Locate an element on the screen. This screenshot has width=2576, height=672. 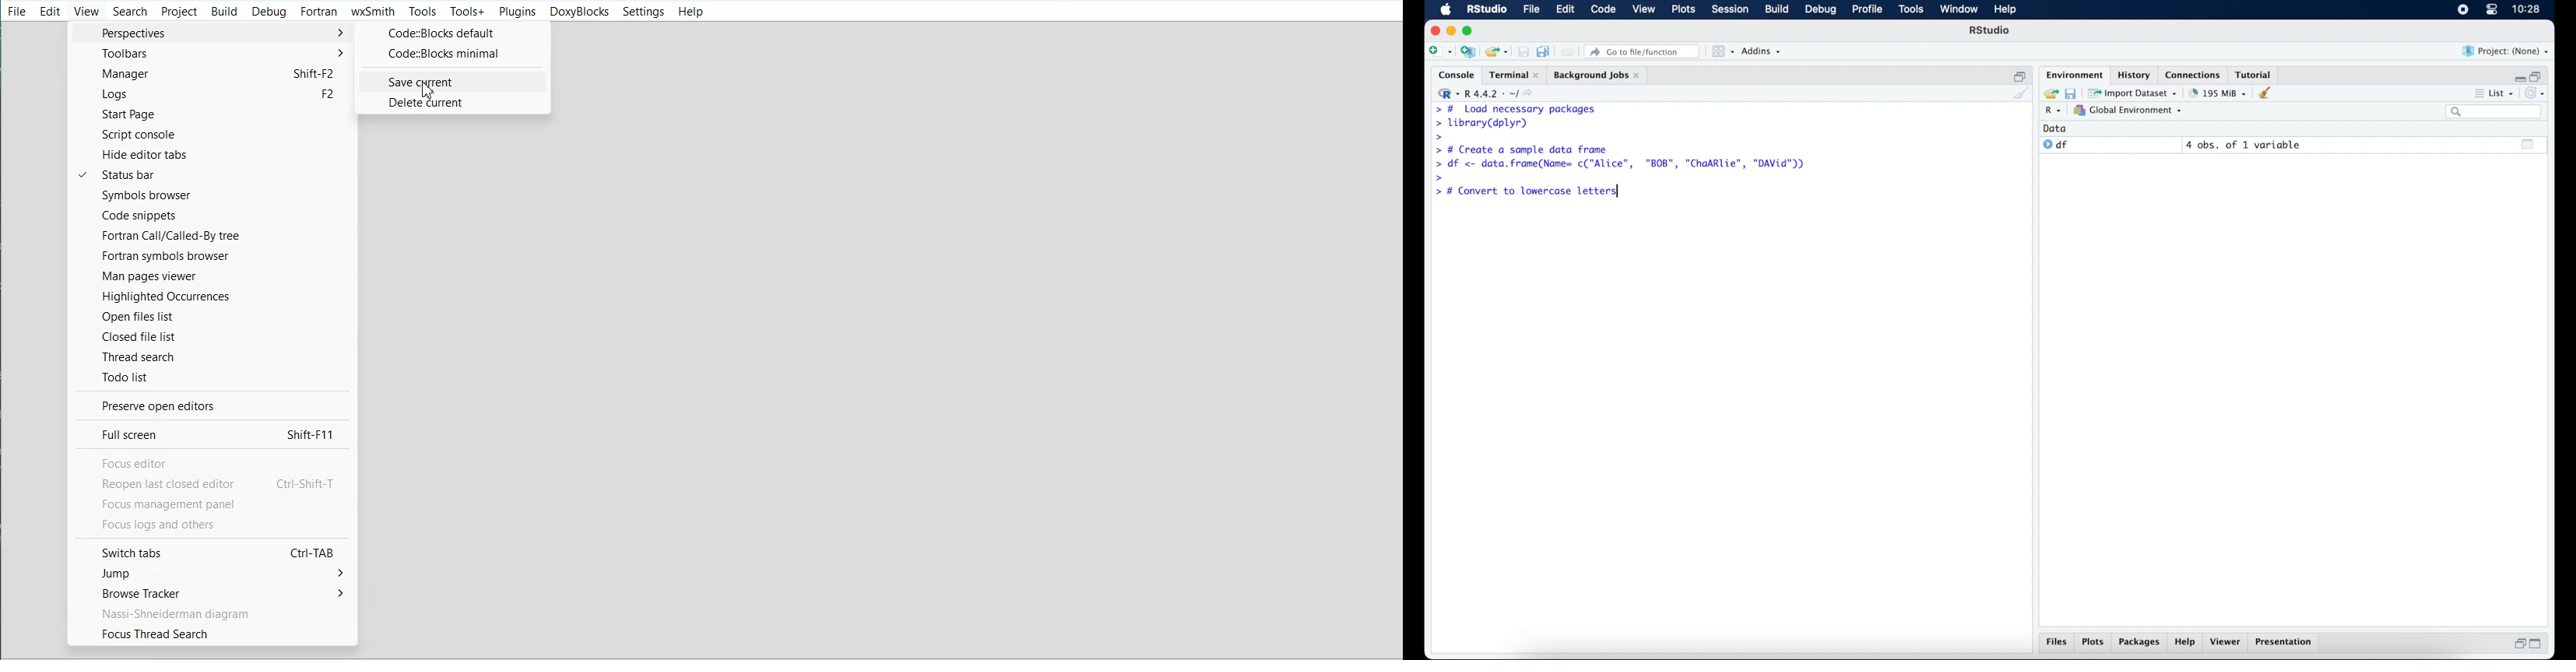
load existing project is located at coordinates (1496, 52).